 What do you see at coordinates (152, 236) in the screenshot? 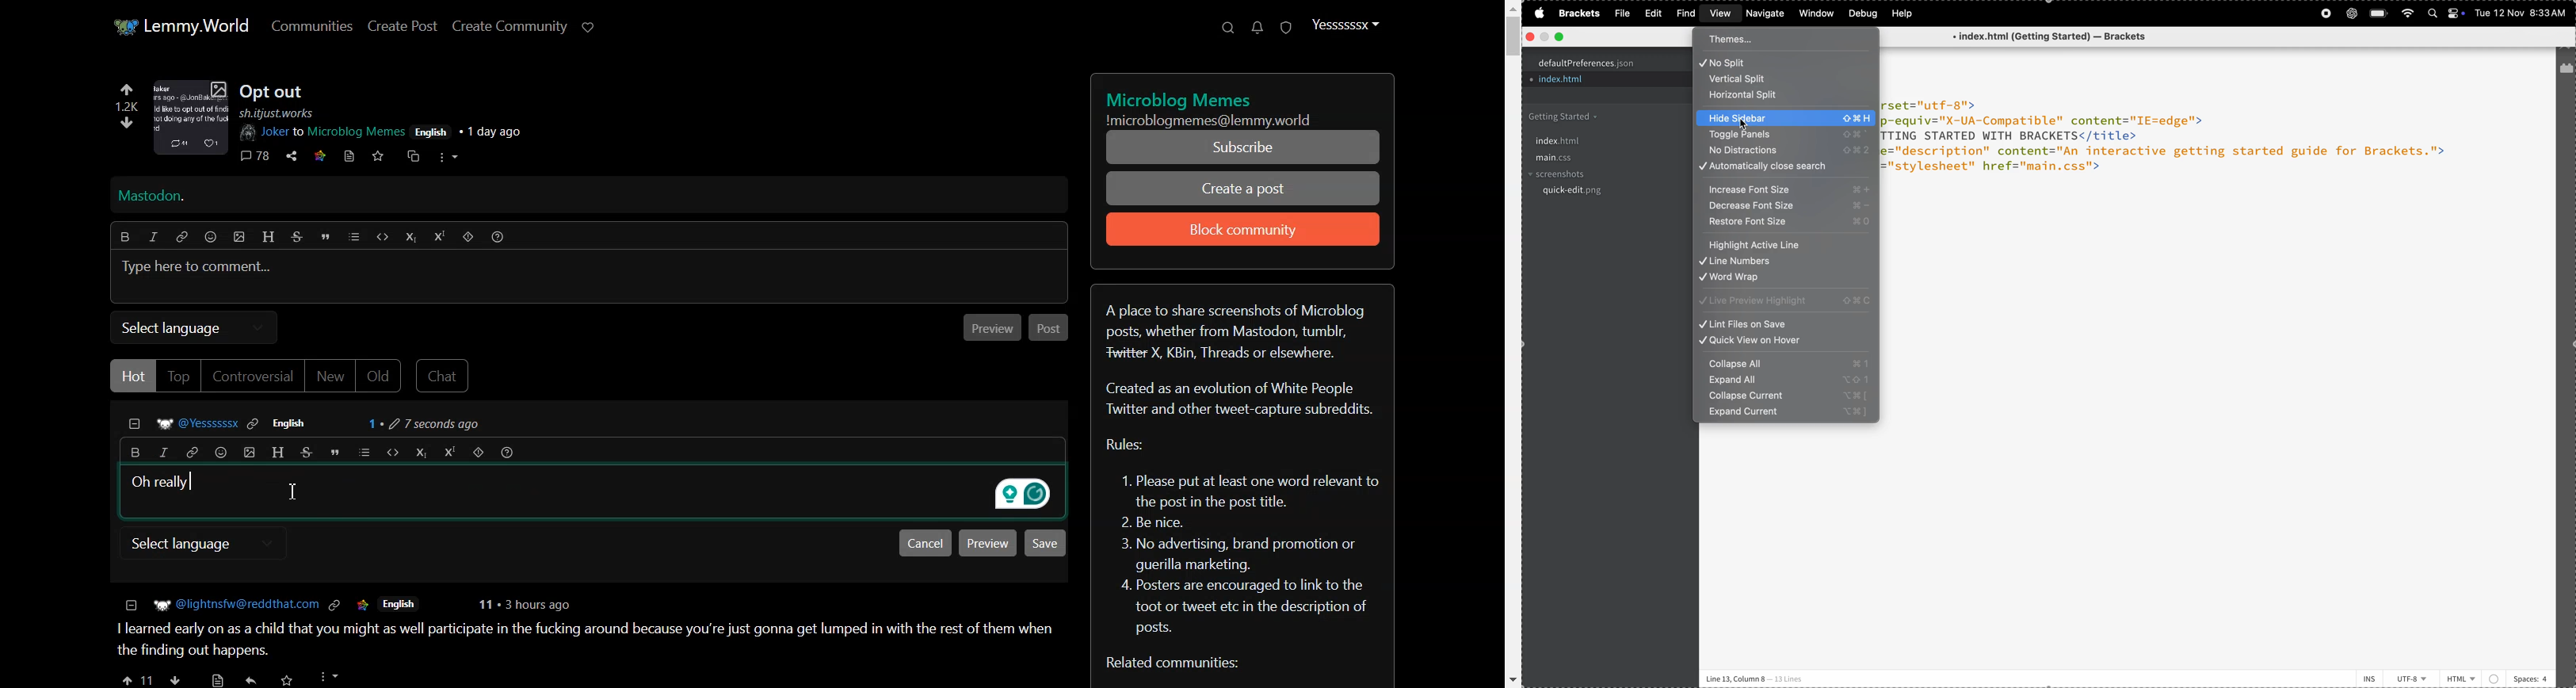
I see `Italic` at bounding box center [152, 236].